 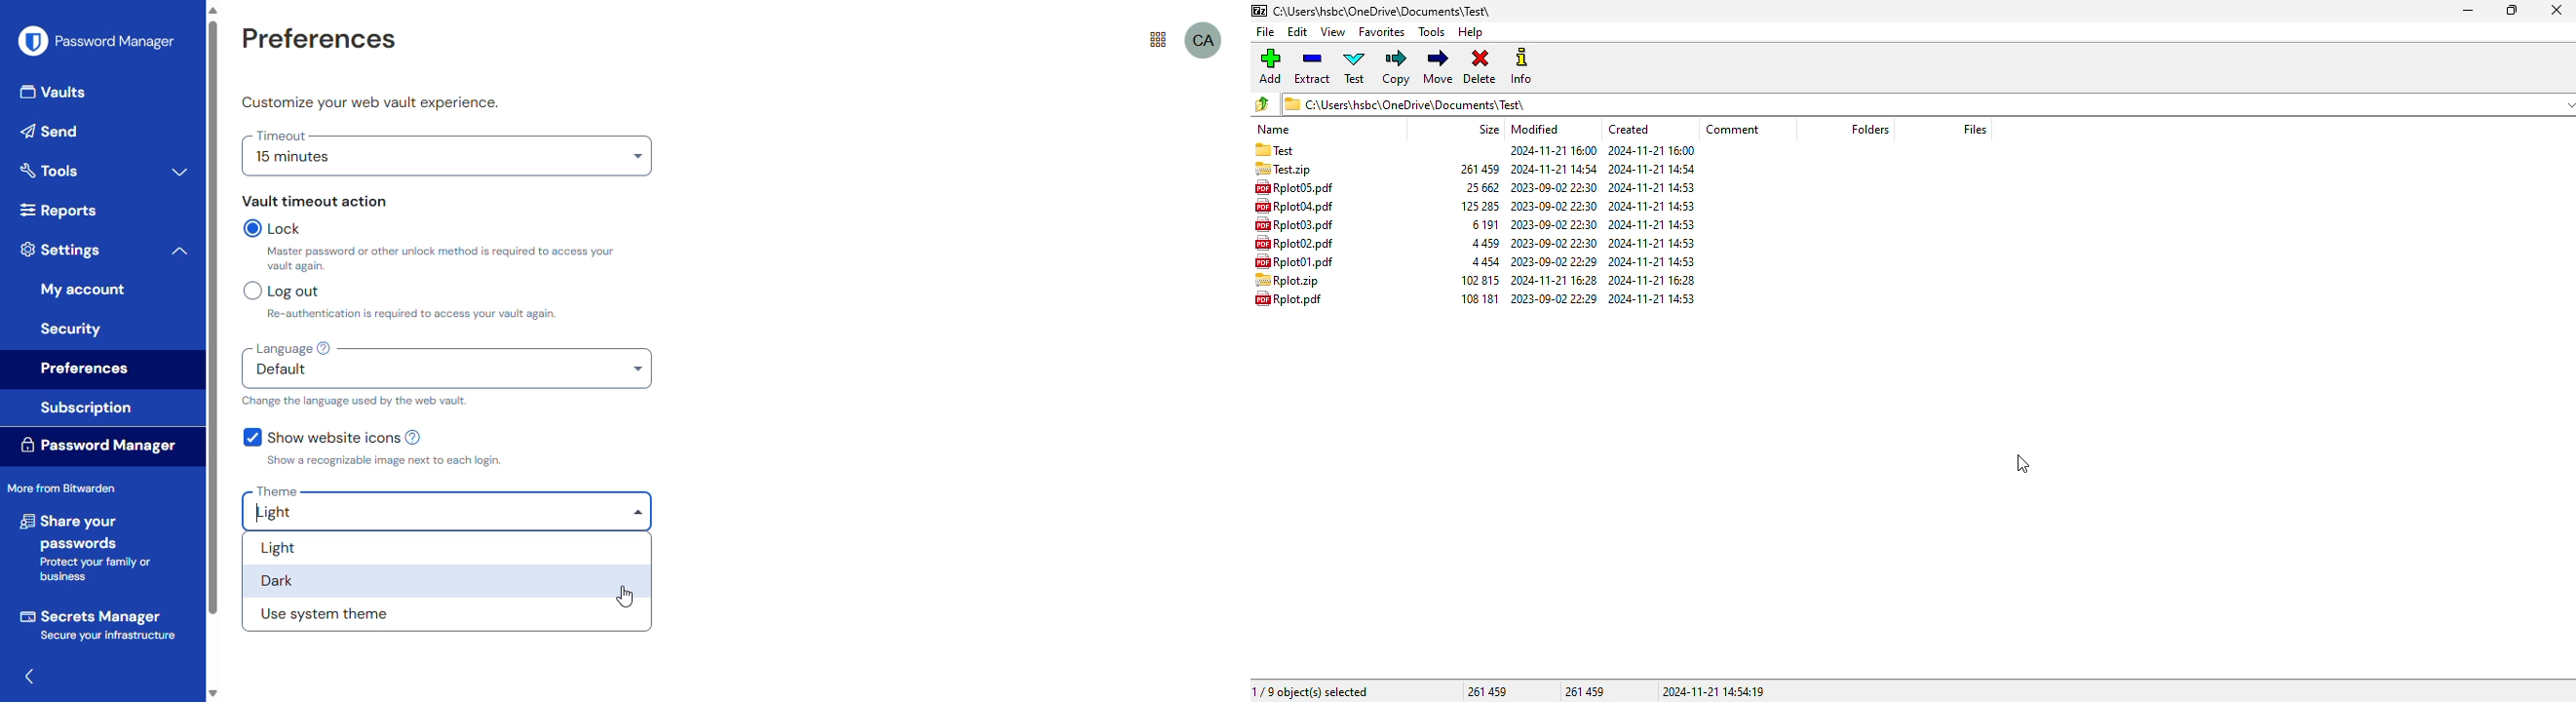 What do you see at coordinates (1652, 279) in the screenshot?
I see `created date & time` at bounding box center [1652, 279].